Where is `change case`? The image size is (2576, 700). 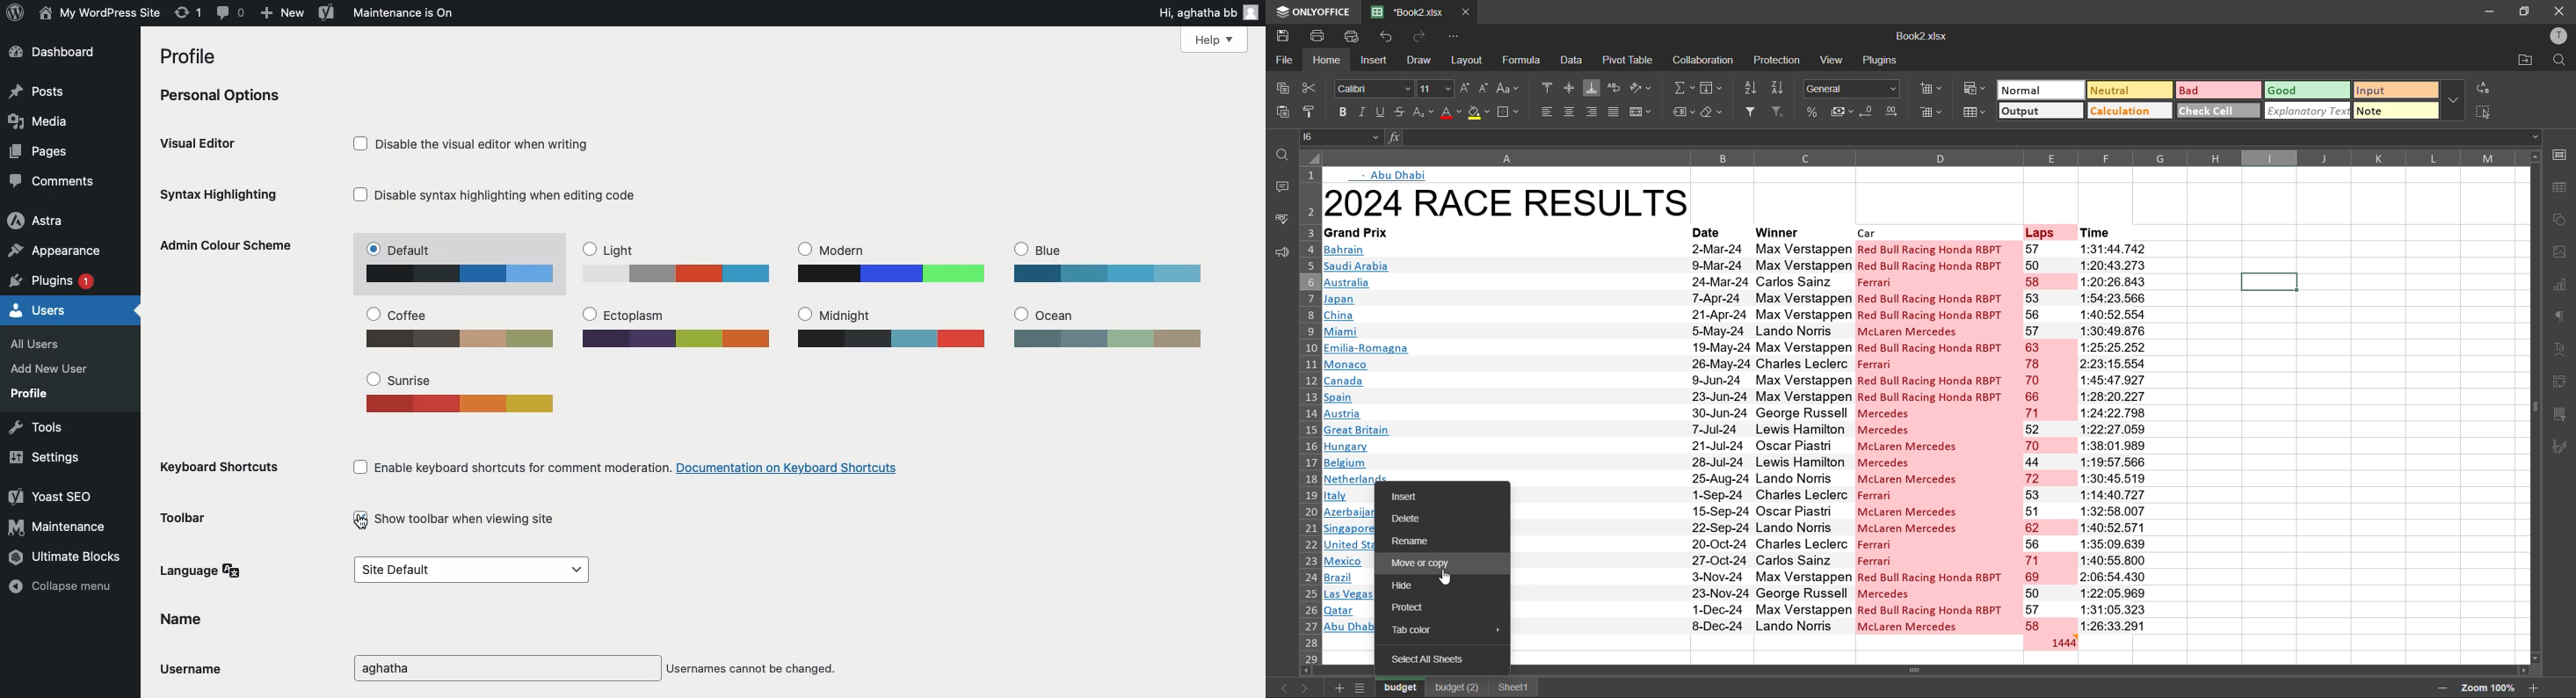
change case is located at coordinates (1511, 87).